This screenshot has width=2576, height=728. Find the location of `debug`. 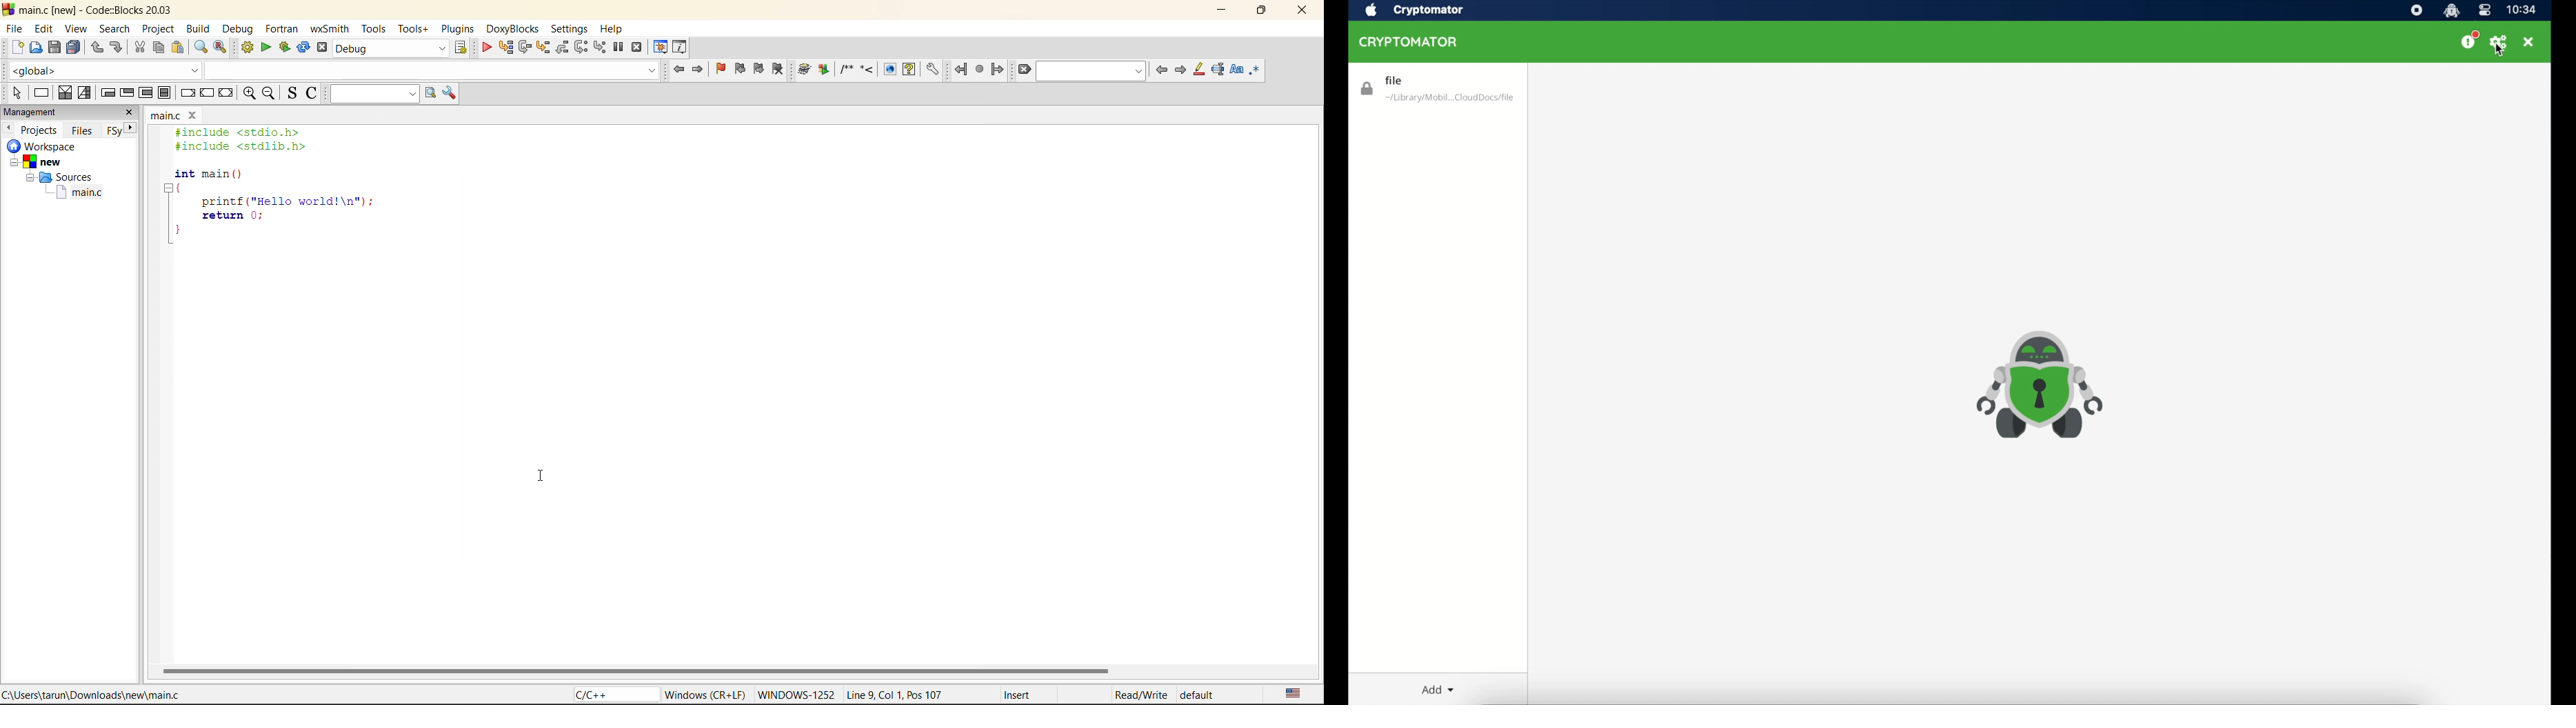

debug is located at coordinates (239, 28).